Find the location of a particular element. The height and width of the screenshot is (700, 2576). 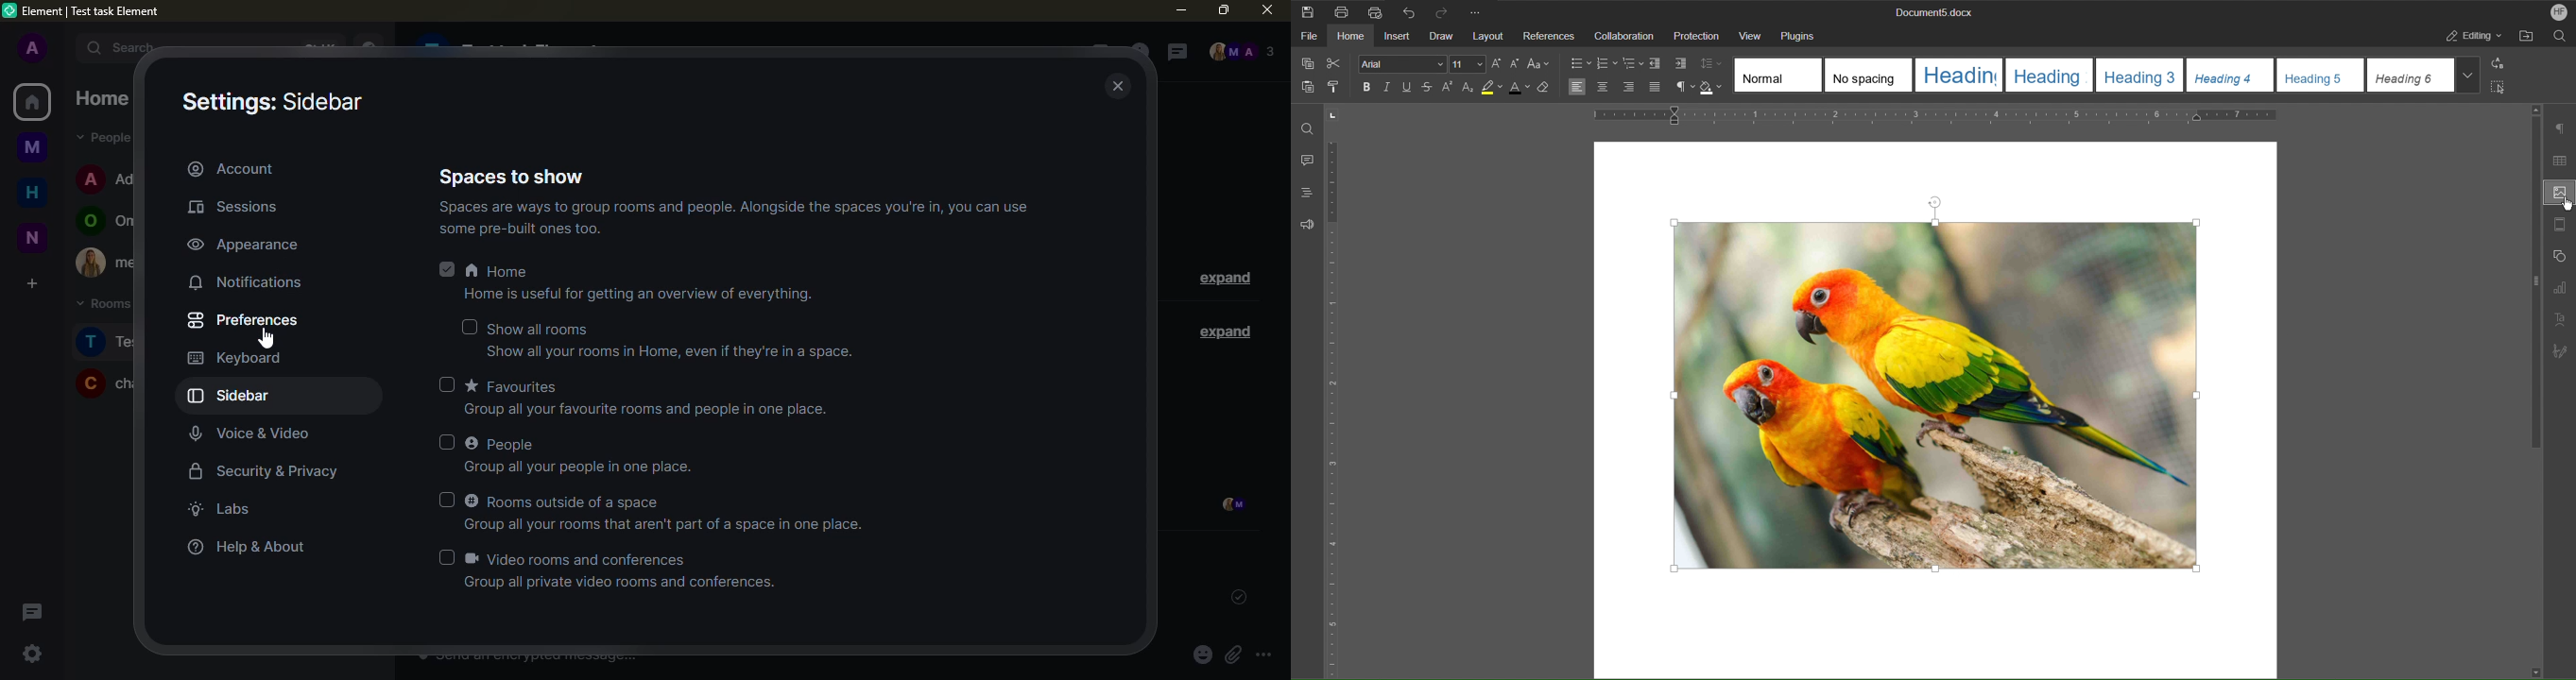

Non-Printing Characters is located at coordinates (1680, 88).